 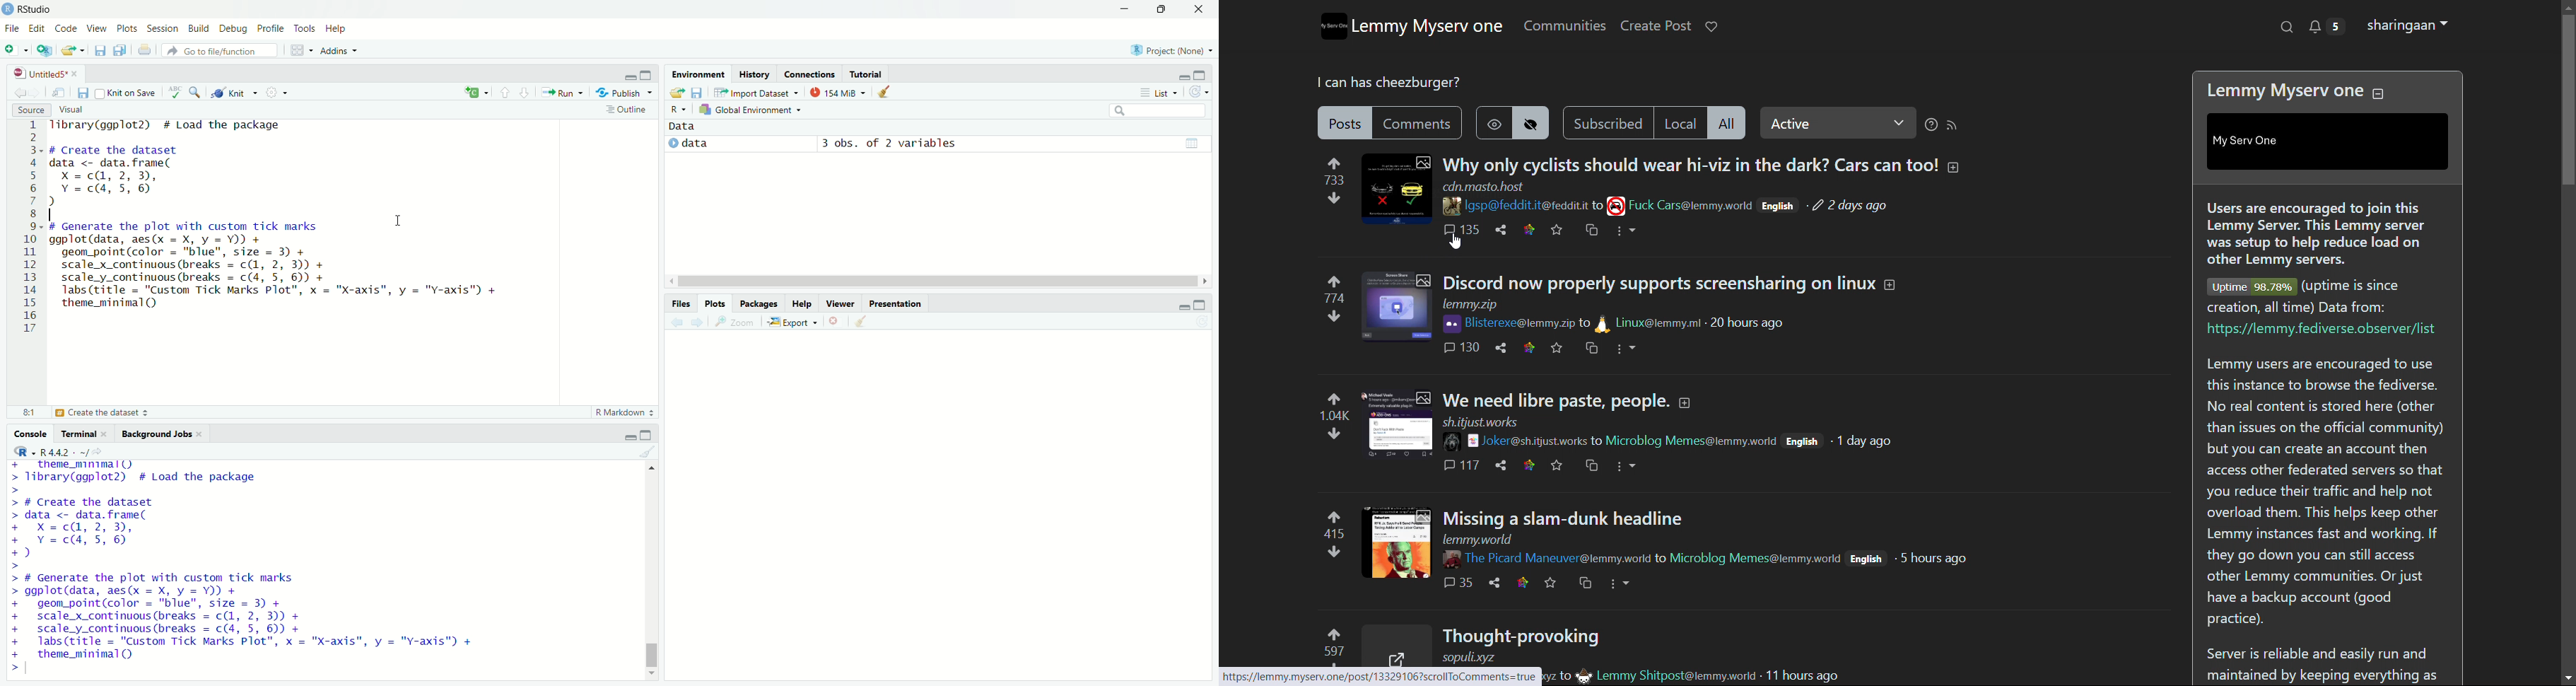 What do you see at coordinates (1180, 307) in the screenshot?
I see `minimize` at bounding box center [1180, 307].